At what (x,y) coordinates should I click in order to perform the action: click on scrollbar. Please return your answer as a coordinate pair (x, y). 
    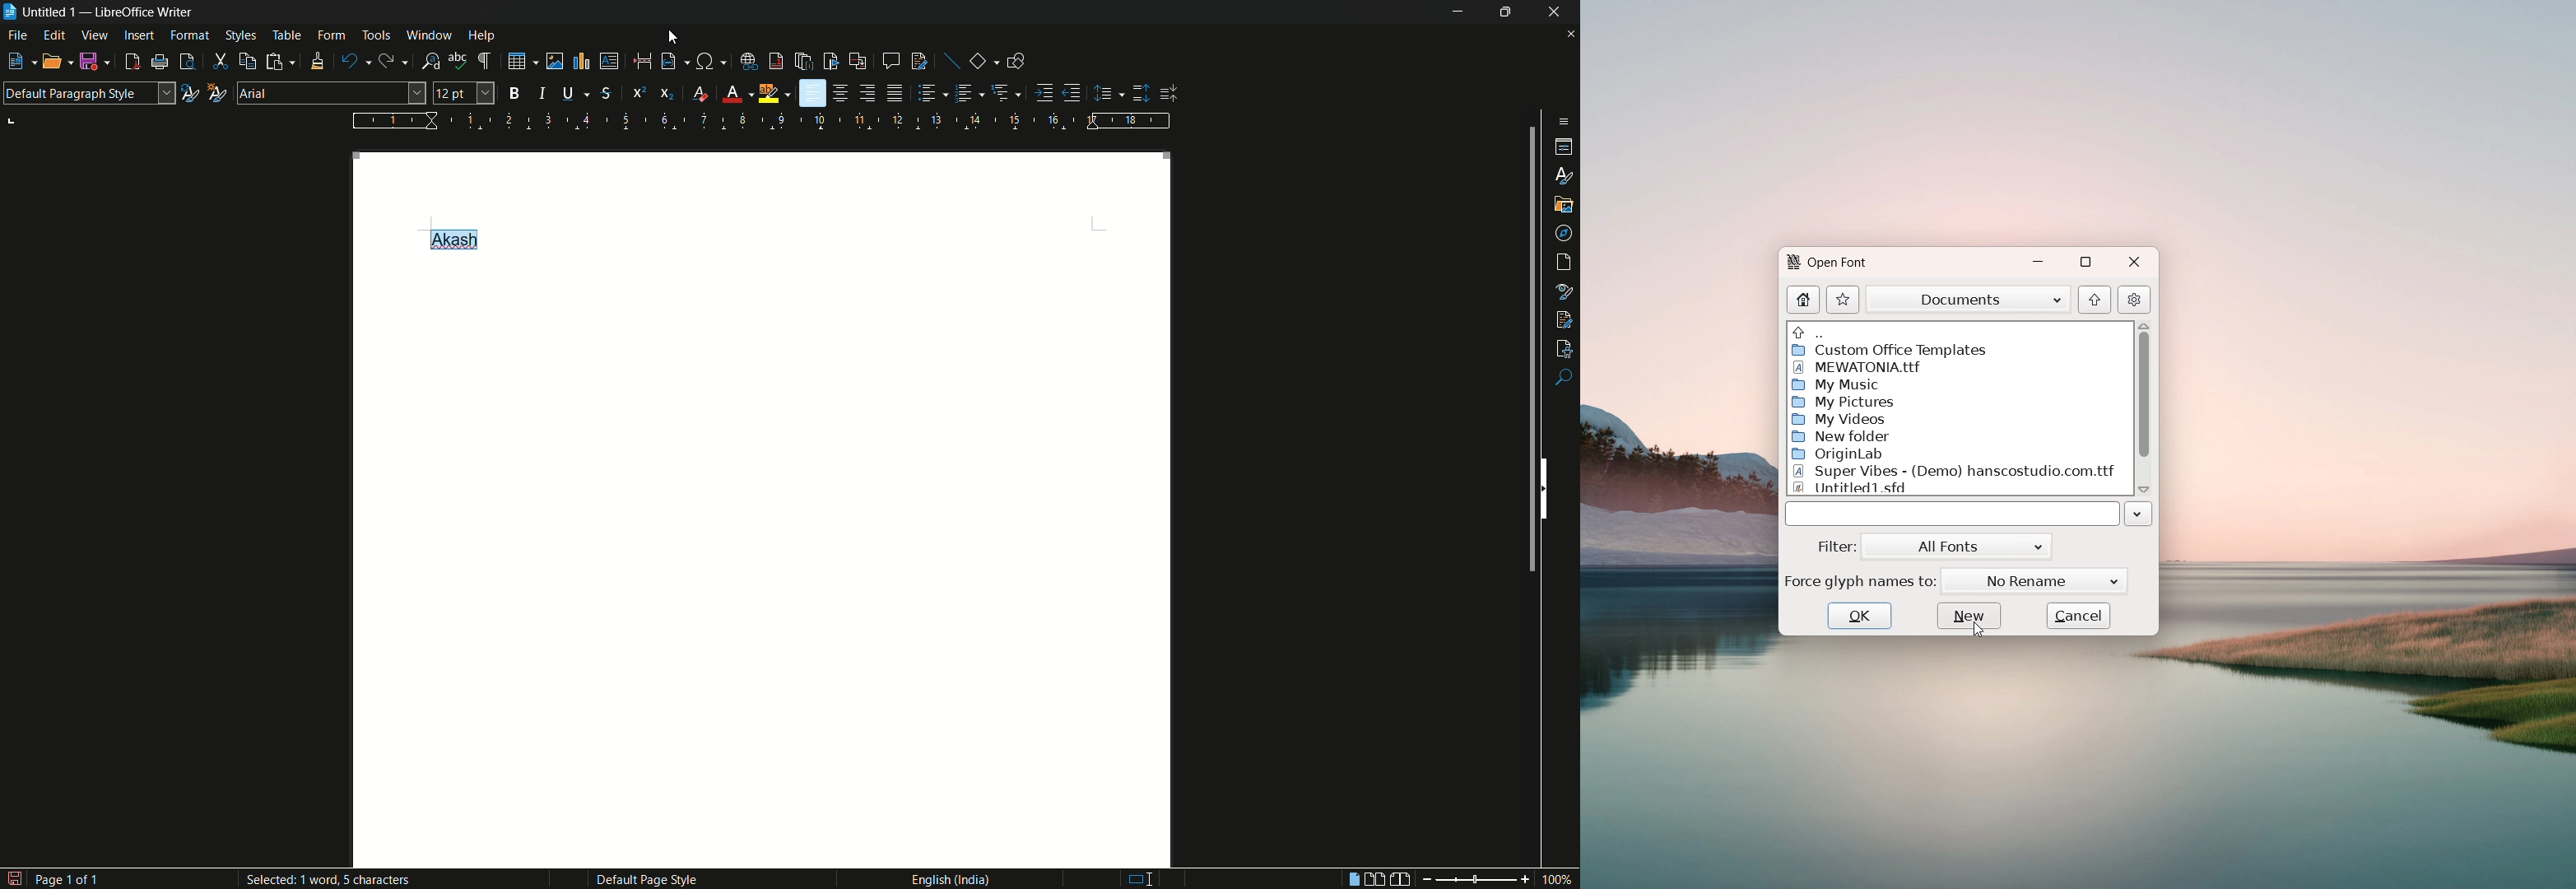
    Looking at the image, I should click on (2144, 396).